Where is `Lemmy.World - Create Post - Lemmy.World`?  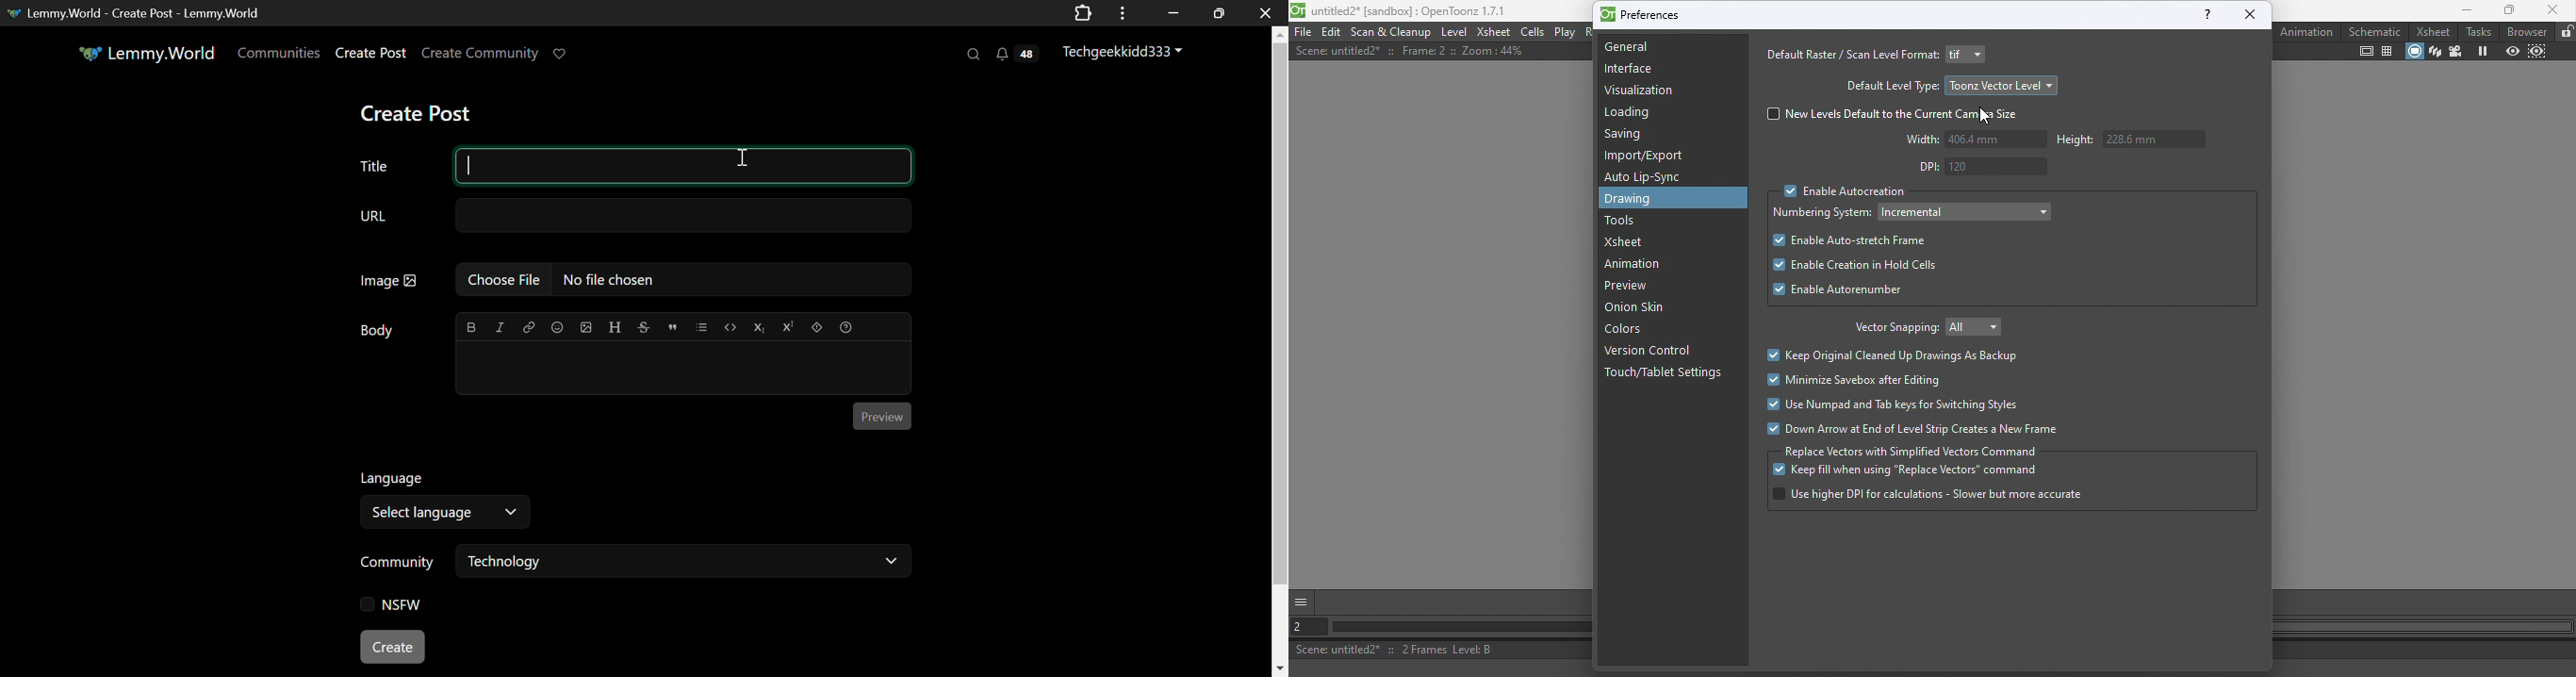 Lemmy.World - Create Post - Lemmy.World is located at coordinates (144, 12).